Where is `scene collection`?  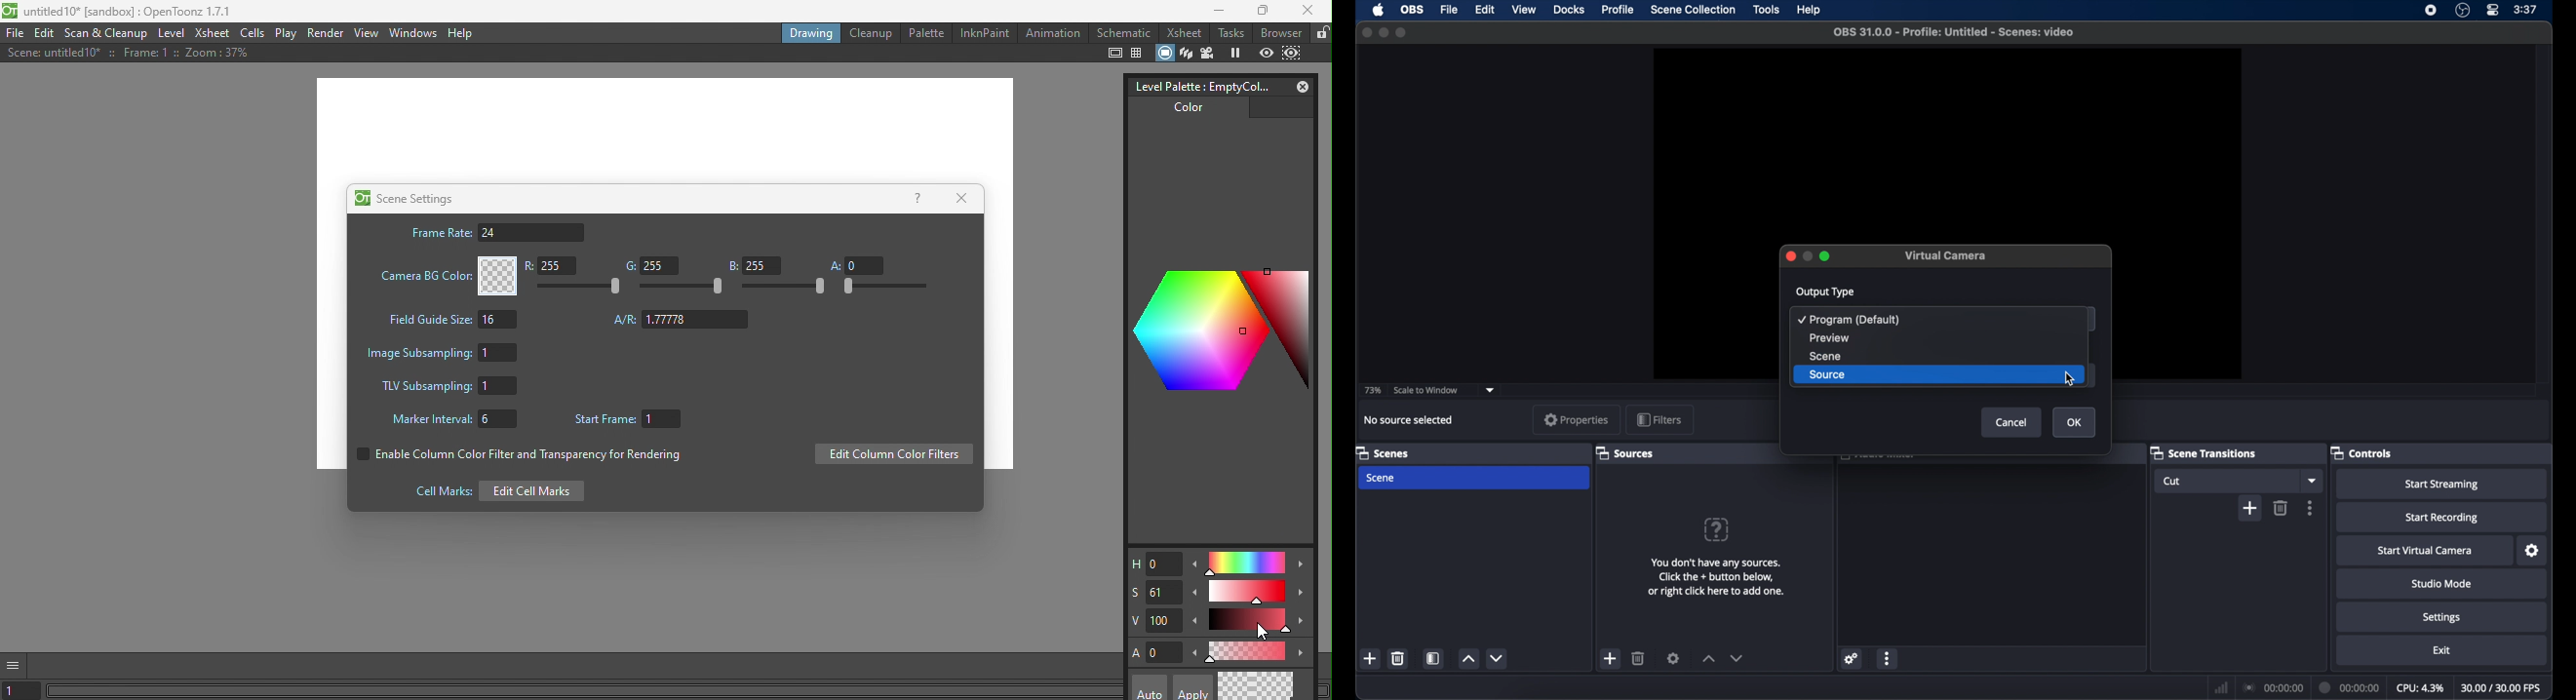
scene collection is located at coordinates (1693, 10).